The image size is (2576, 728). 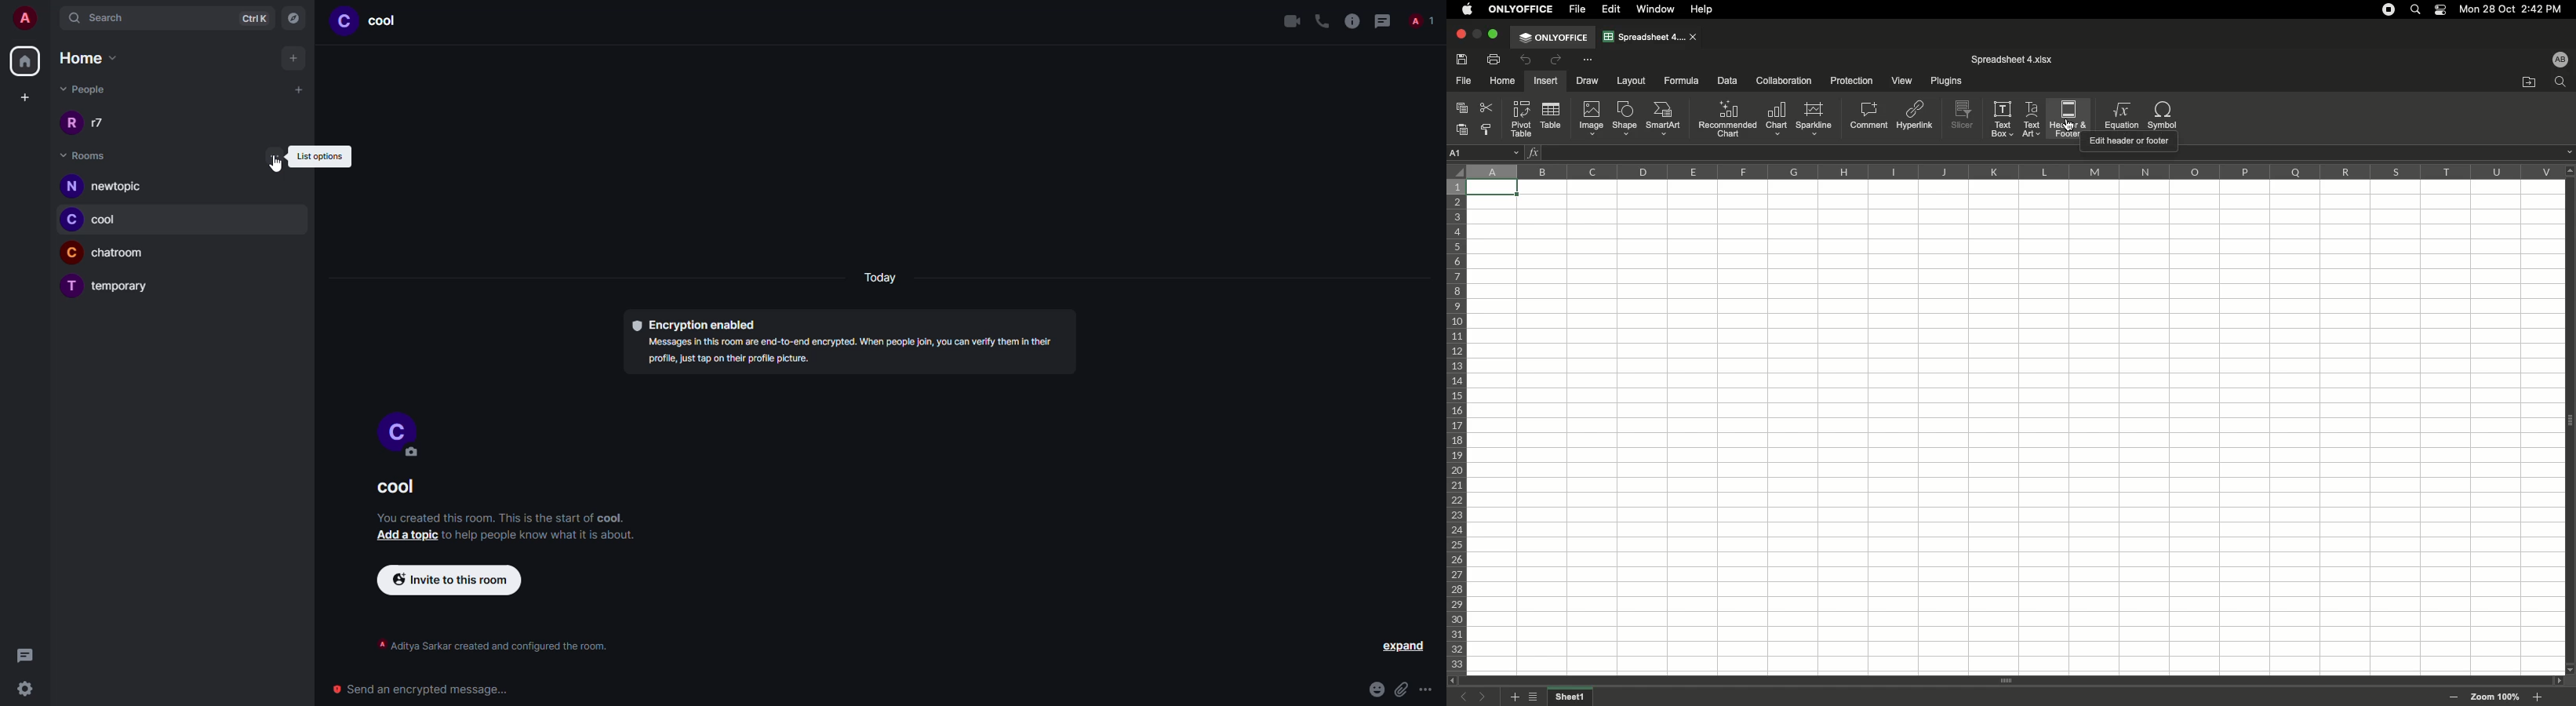 What do you see at coordinates (1814, 118) in the screenshot?
I see `Sparkline` at bounding box center [1814, 118].